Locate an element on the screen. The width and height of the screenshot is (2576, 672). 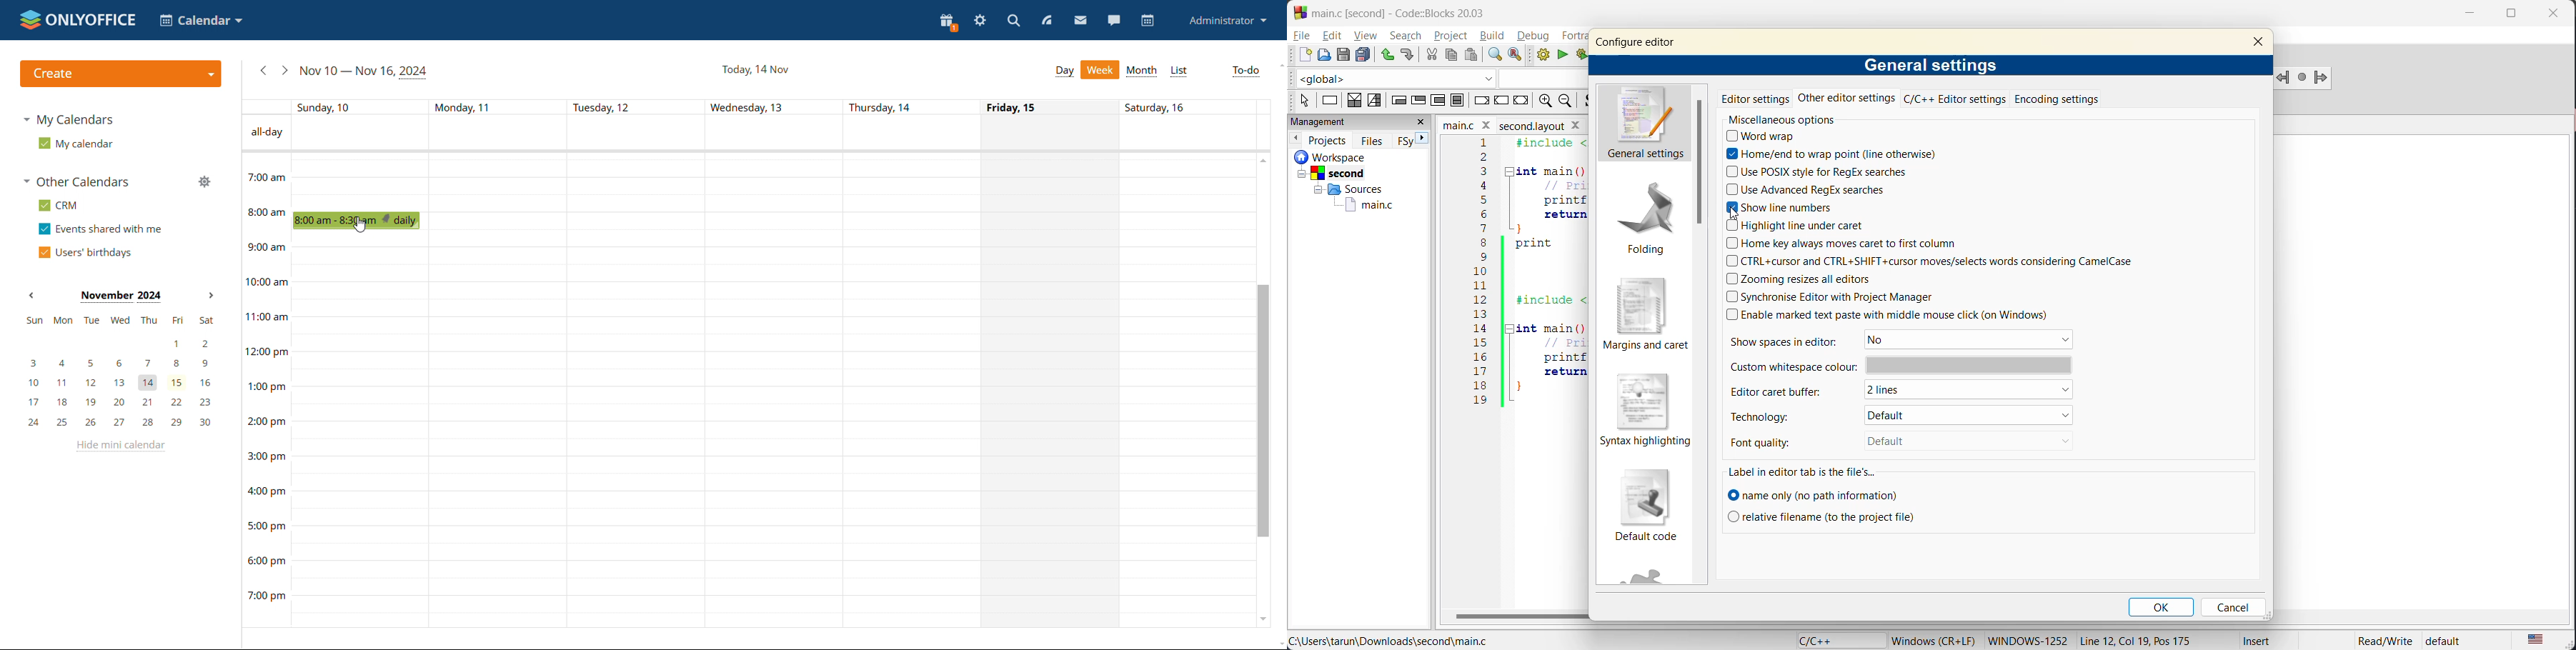
instruction is located at coordinates (1329, 99).